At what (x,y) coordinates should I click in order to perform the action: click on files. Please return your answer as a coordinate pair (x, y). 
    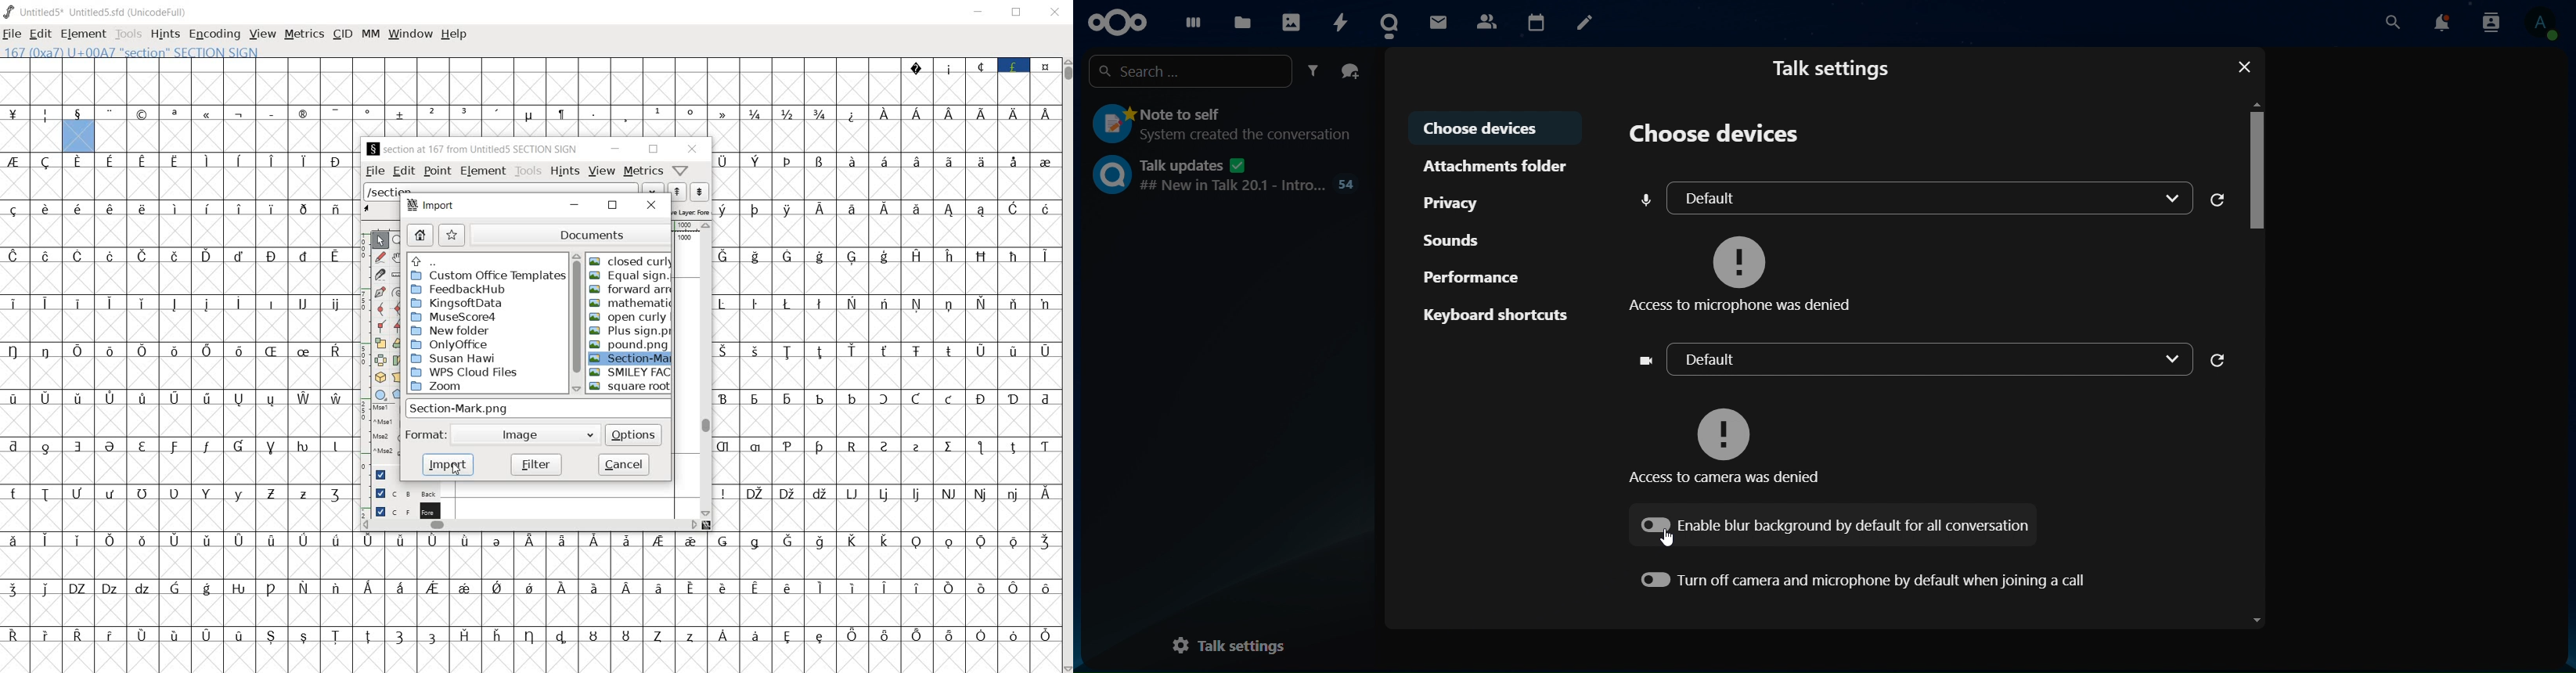
    Looking at the image, I should click on (1242, 23).